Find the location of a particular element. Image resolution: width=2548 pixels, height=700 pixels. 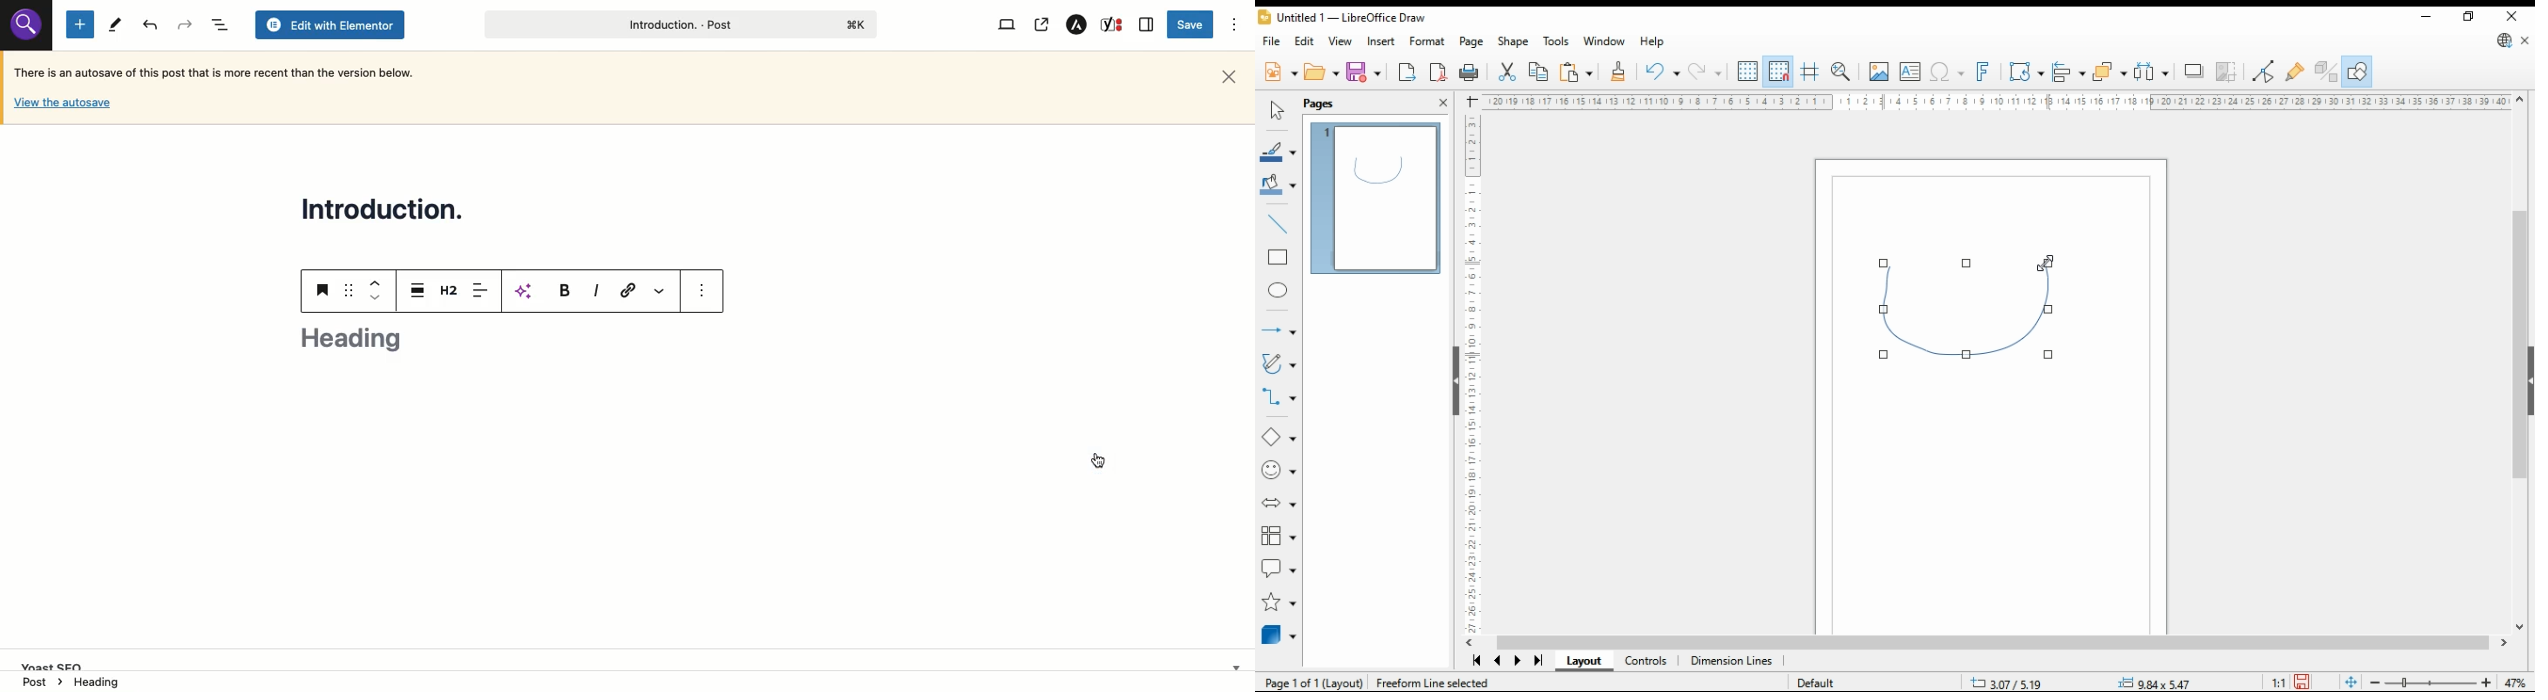

fill color is located at coordinates (1278, 183).